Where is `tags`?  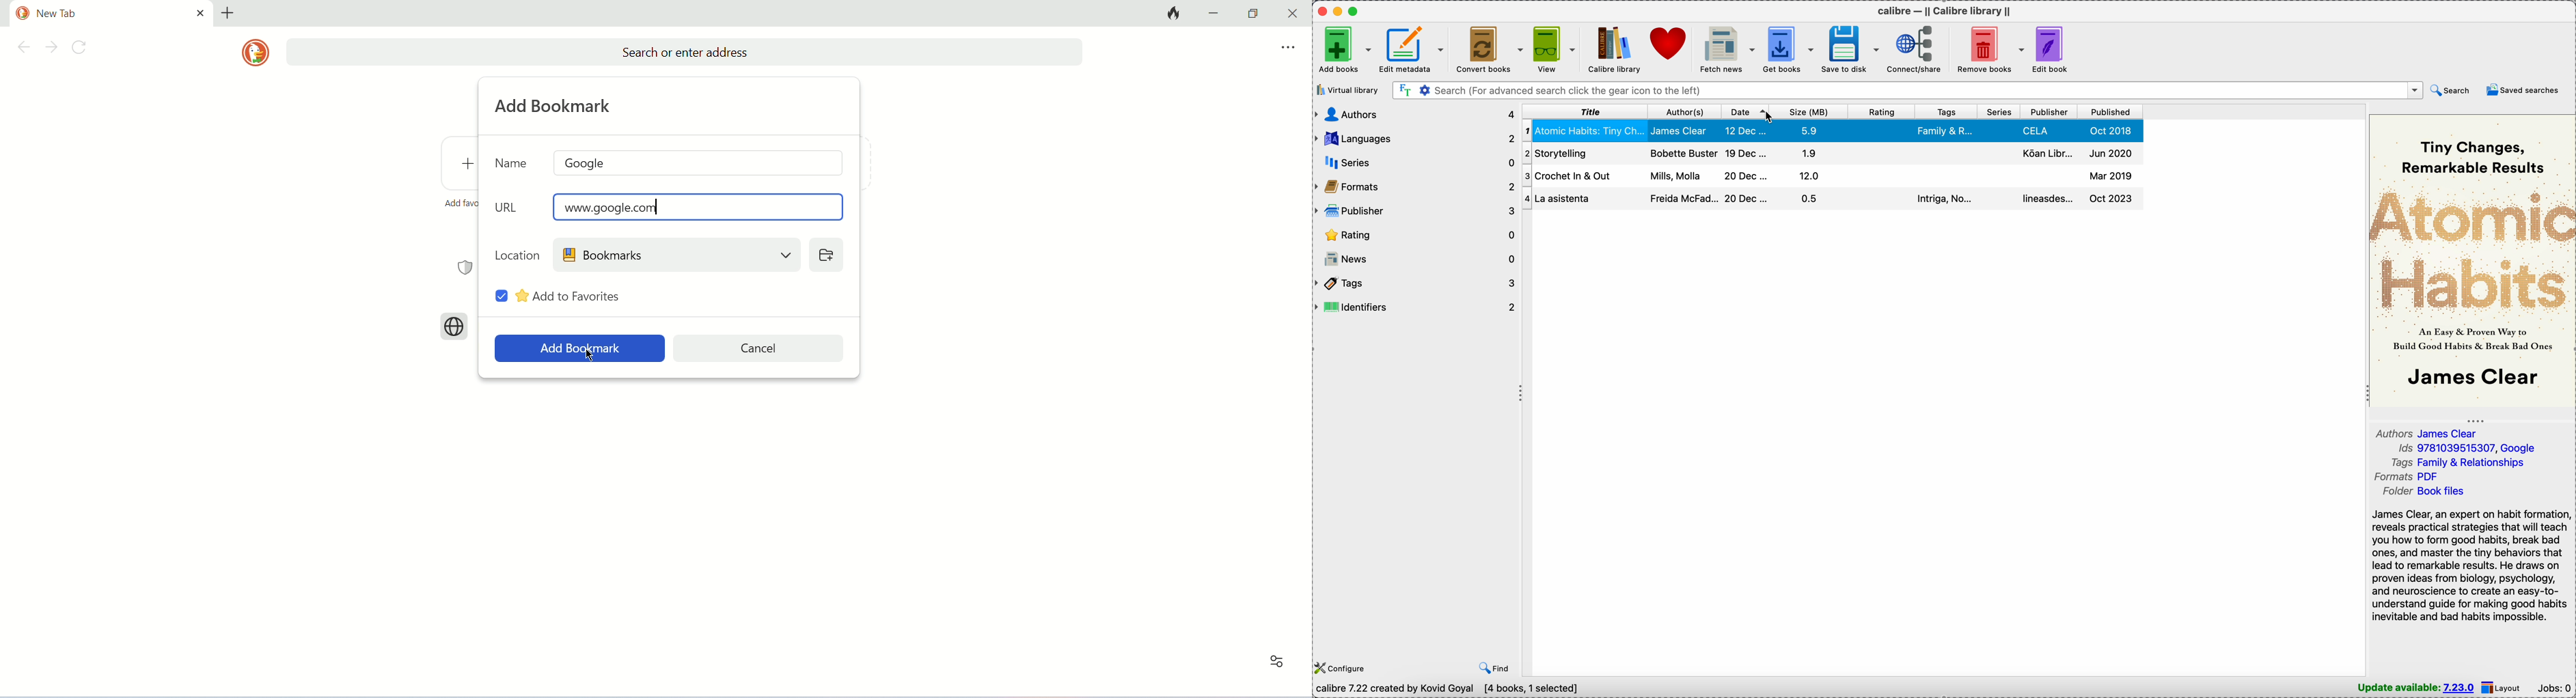 tags is located at coordinates (1946, 114).